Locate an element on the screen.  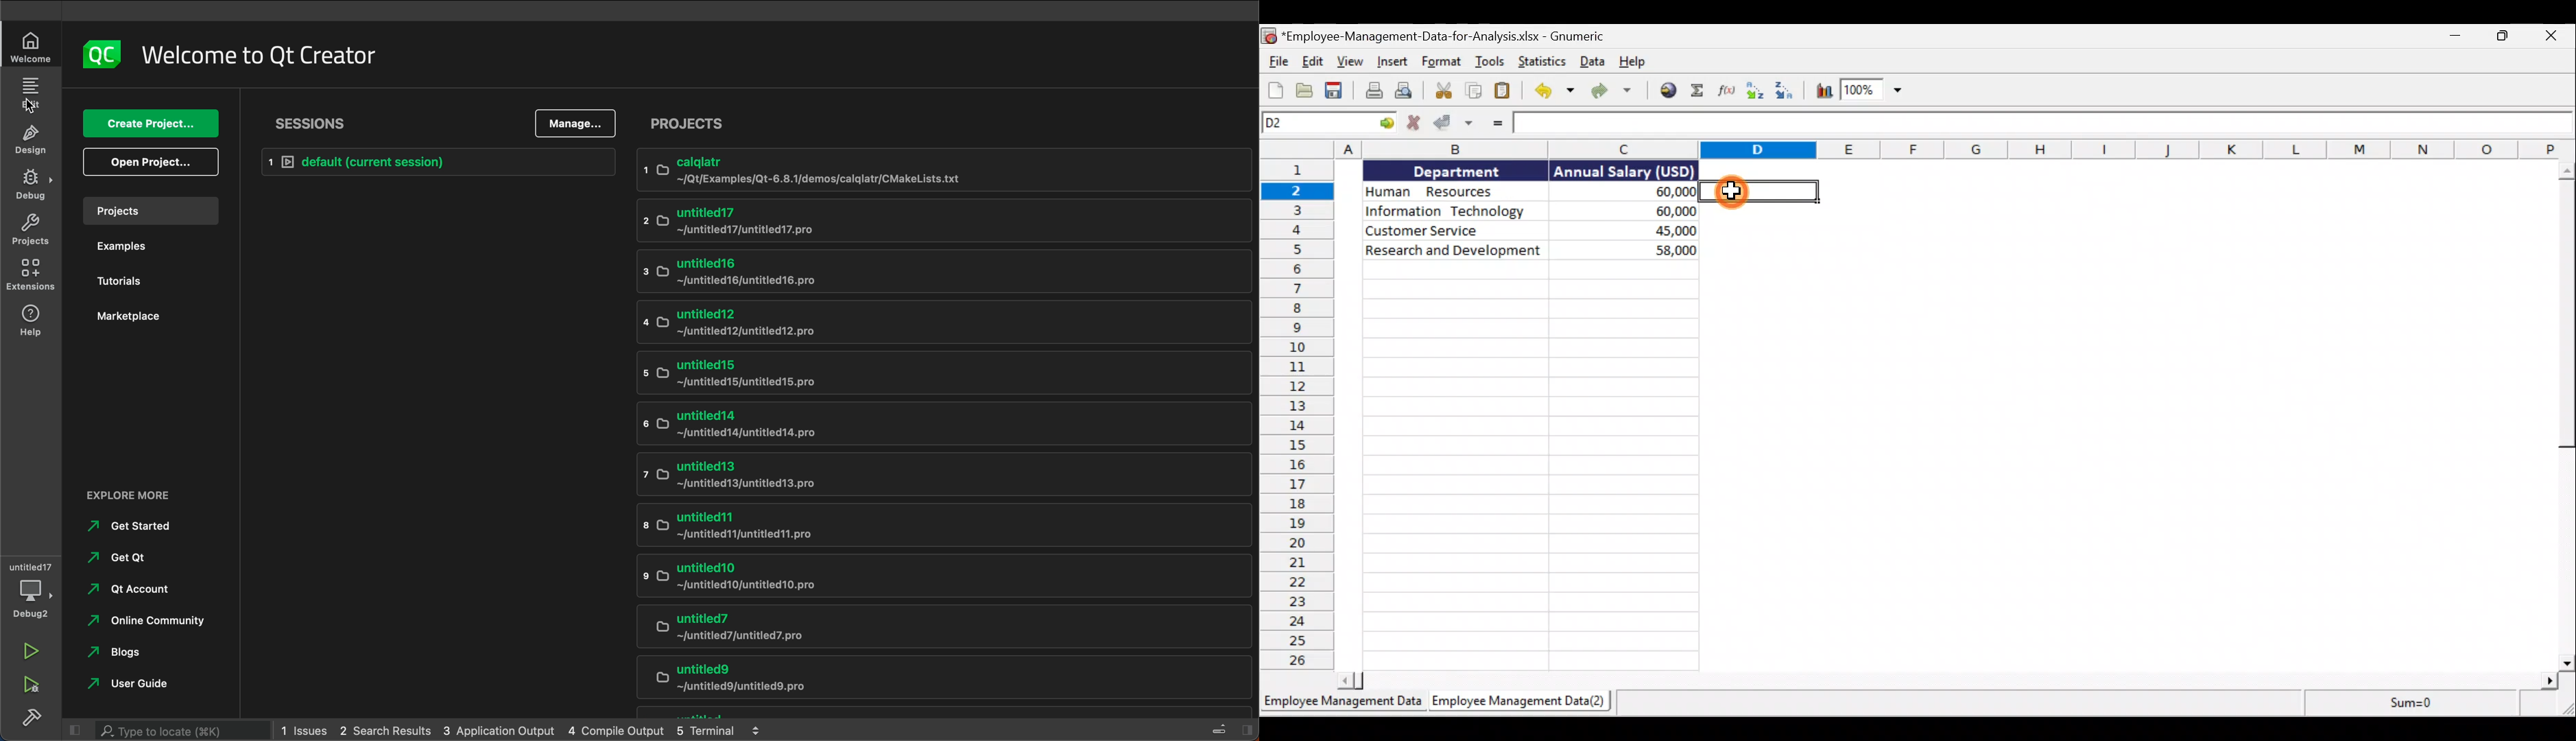
Print the current file is located at coordinates (1370, 93).